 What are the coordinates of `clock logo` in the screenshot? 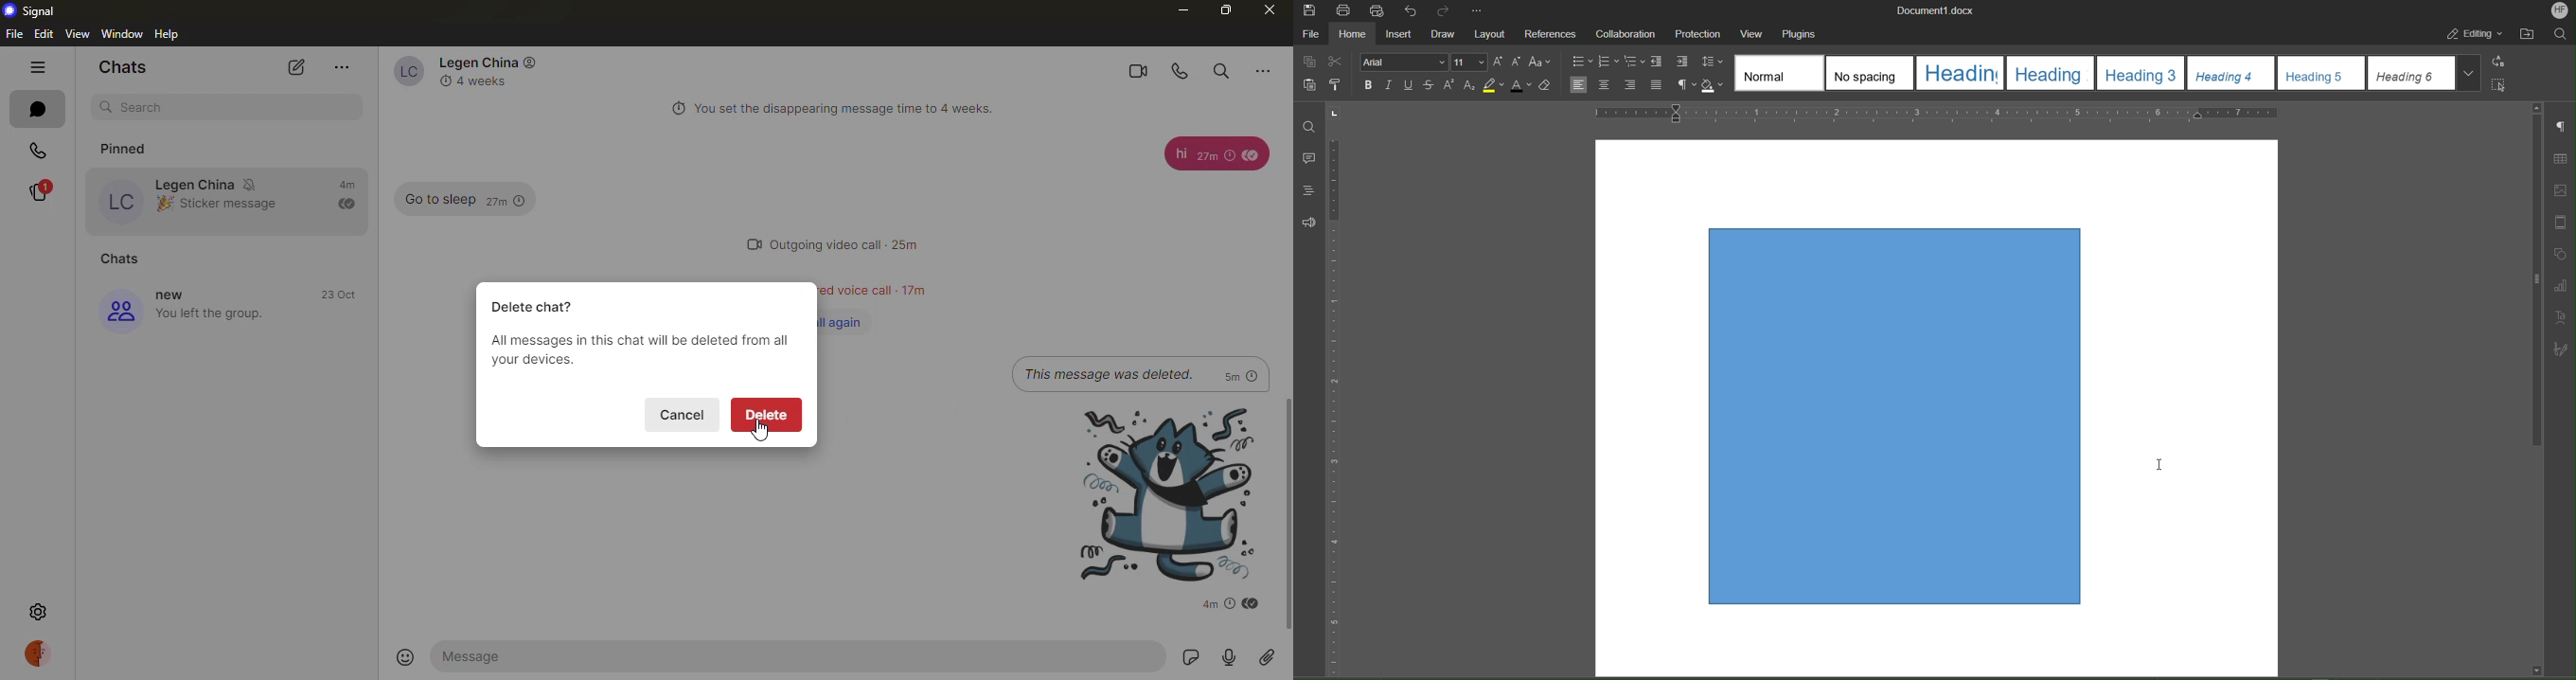 It's located at (674, 109).